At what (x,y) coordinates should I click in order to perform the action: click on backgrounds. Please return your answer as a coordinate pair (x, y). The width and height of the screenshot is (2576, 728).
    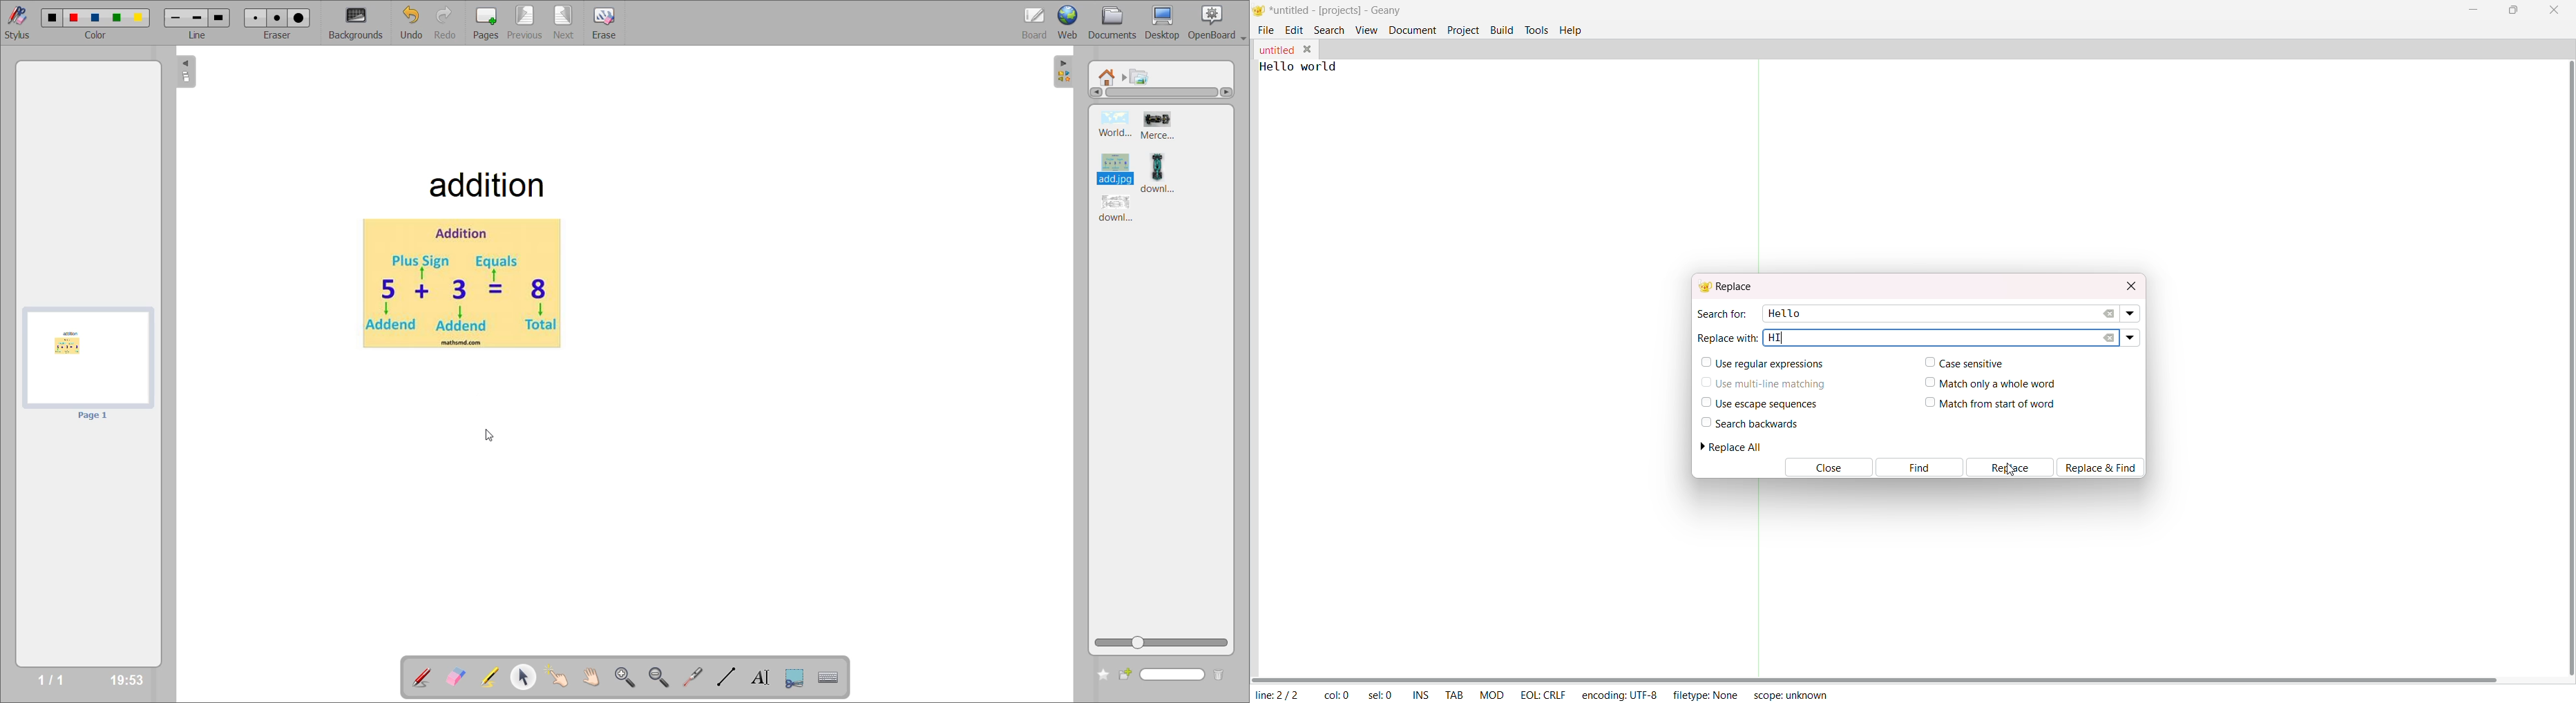
    Looking at the image, I should click on (361, 23).